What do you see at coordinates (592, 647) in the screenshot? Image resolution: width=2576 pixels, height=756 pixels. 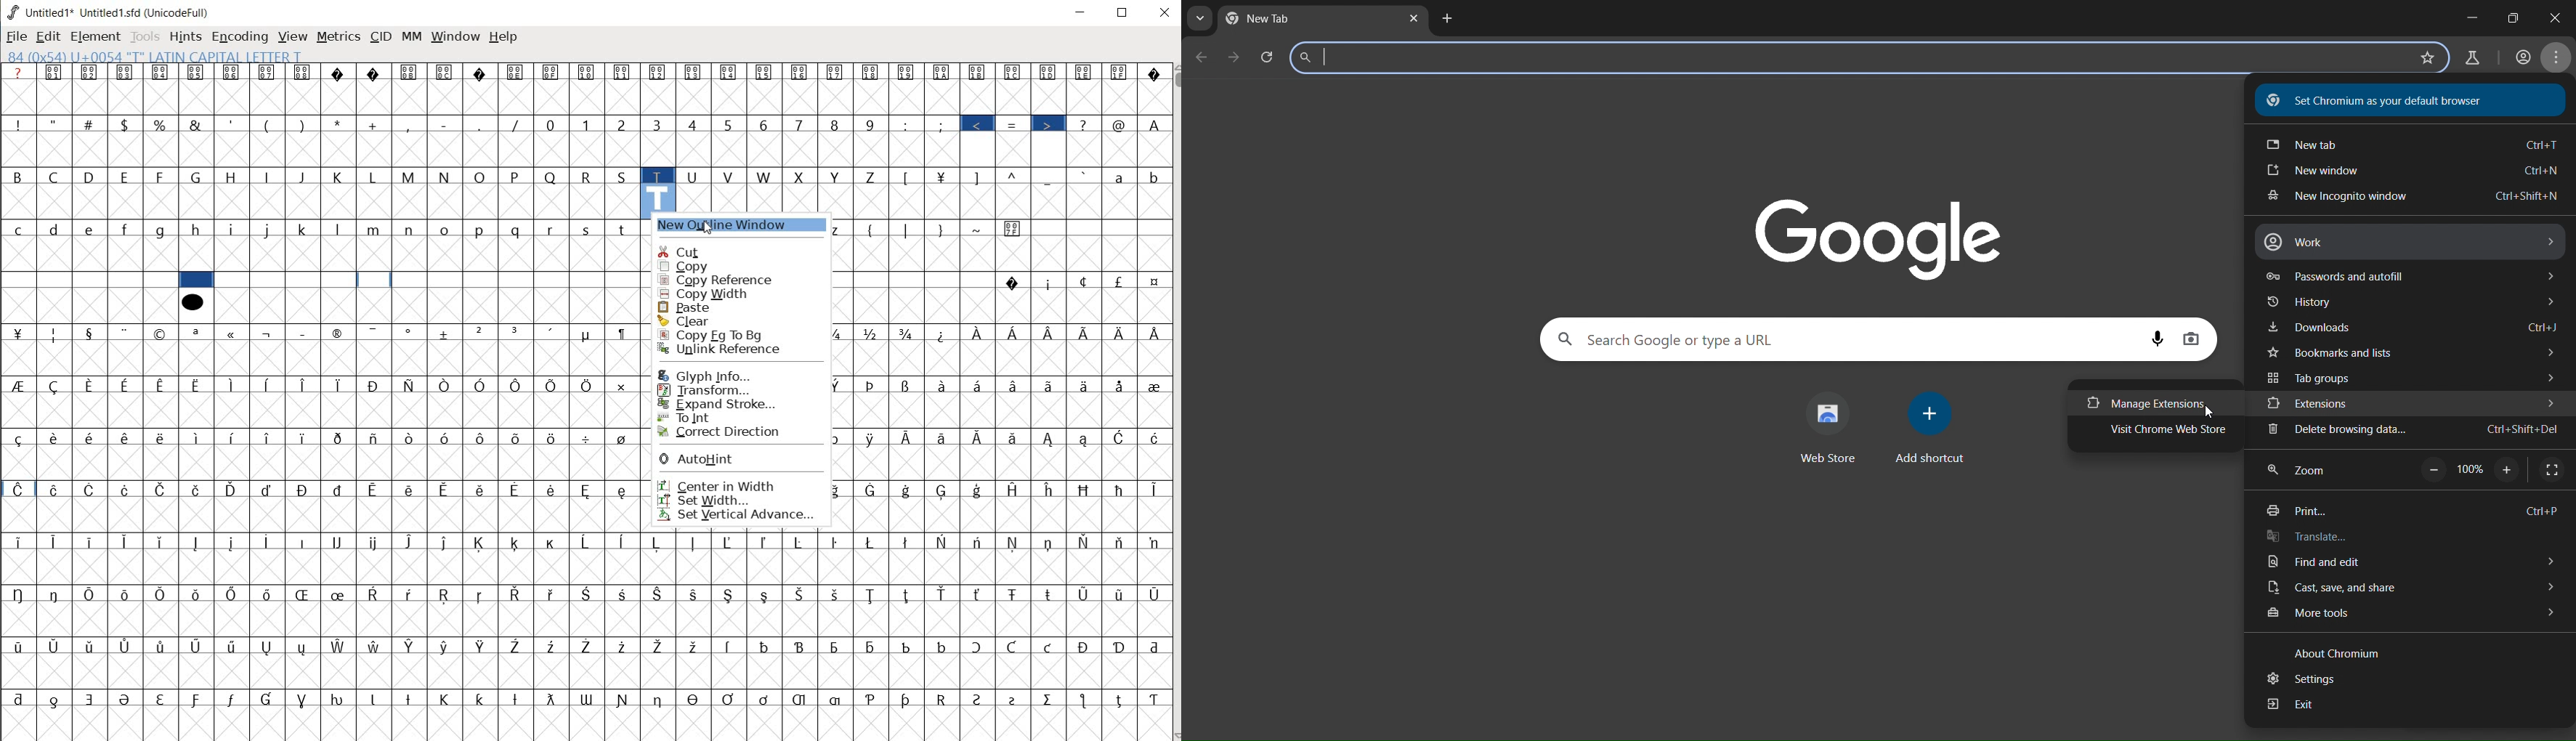 I see `Symbol` at bounding box center [592, 647].